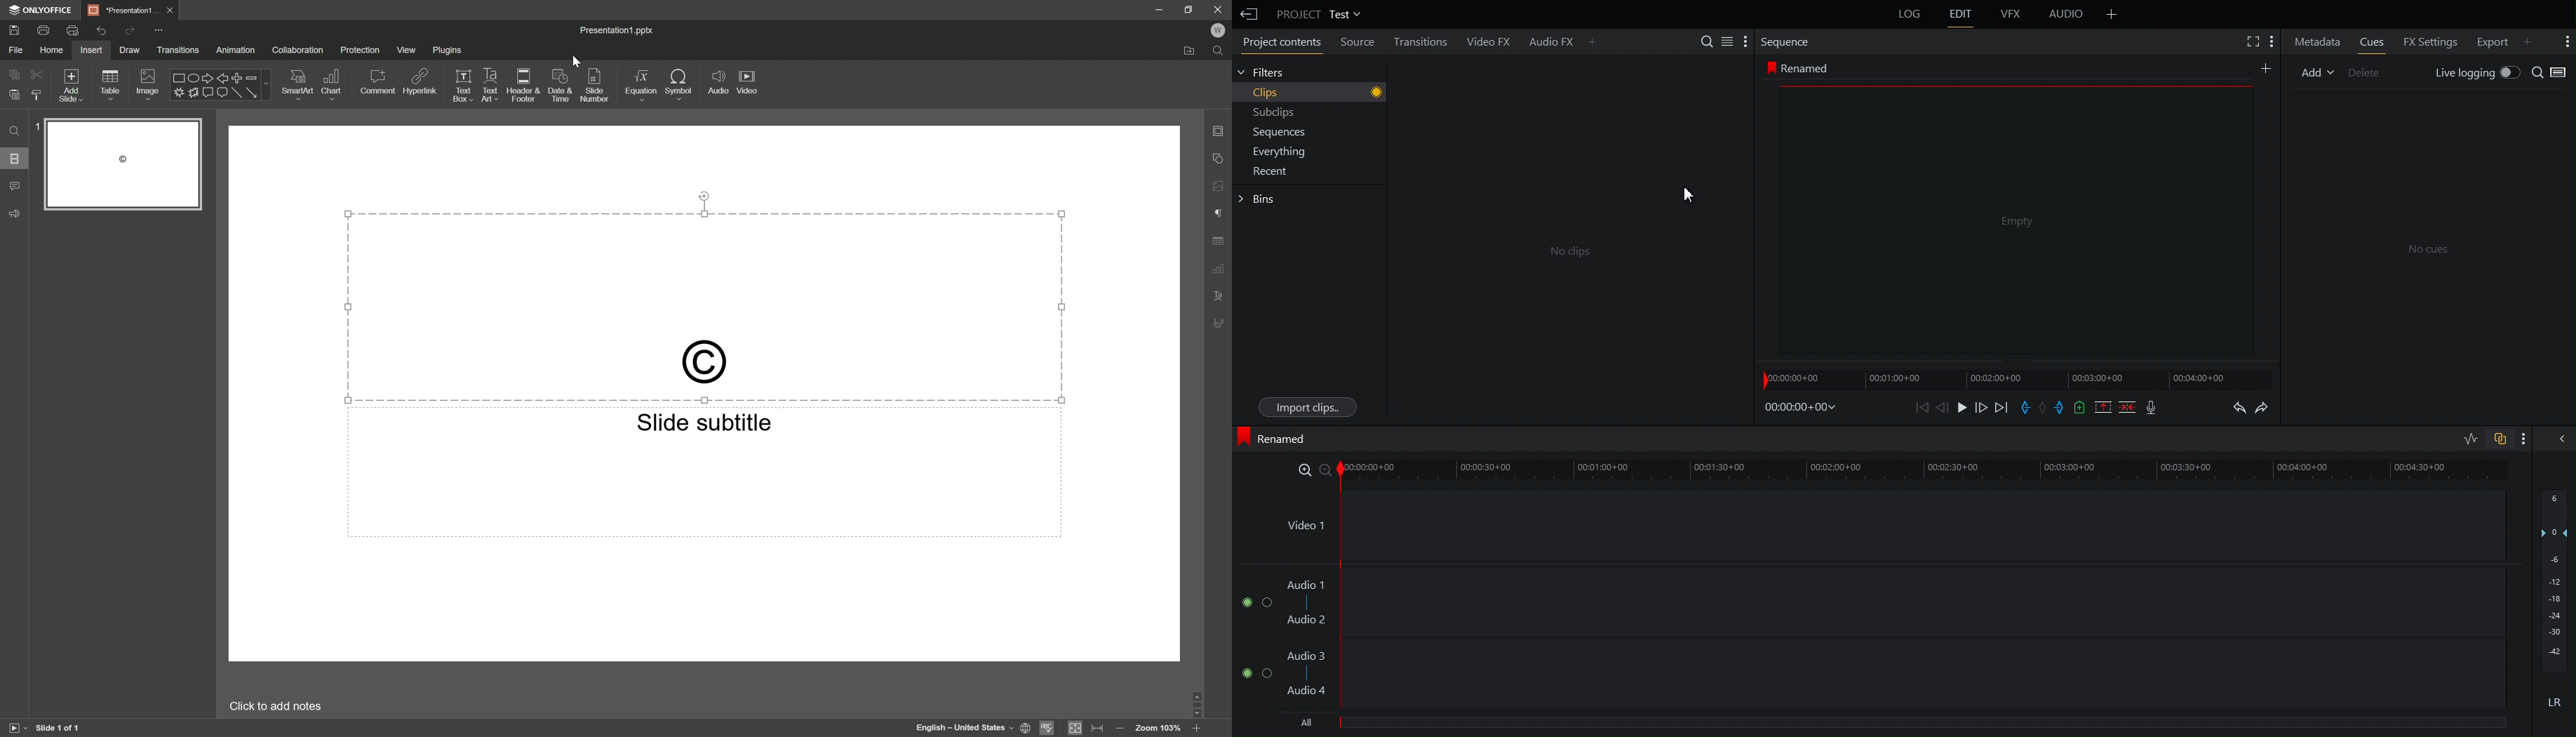 The width and height of the screenshot is (2576, 756). Describe the element at coordinates (1223, 187) in the screenshot. I see `Image settings` at that location.